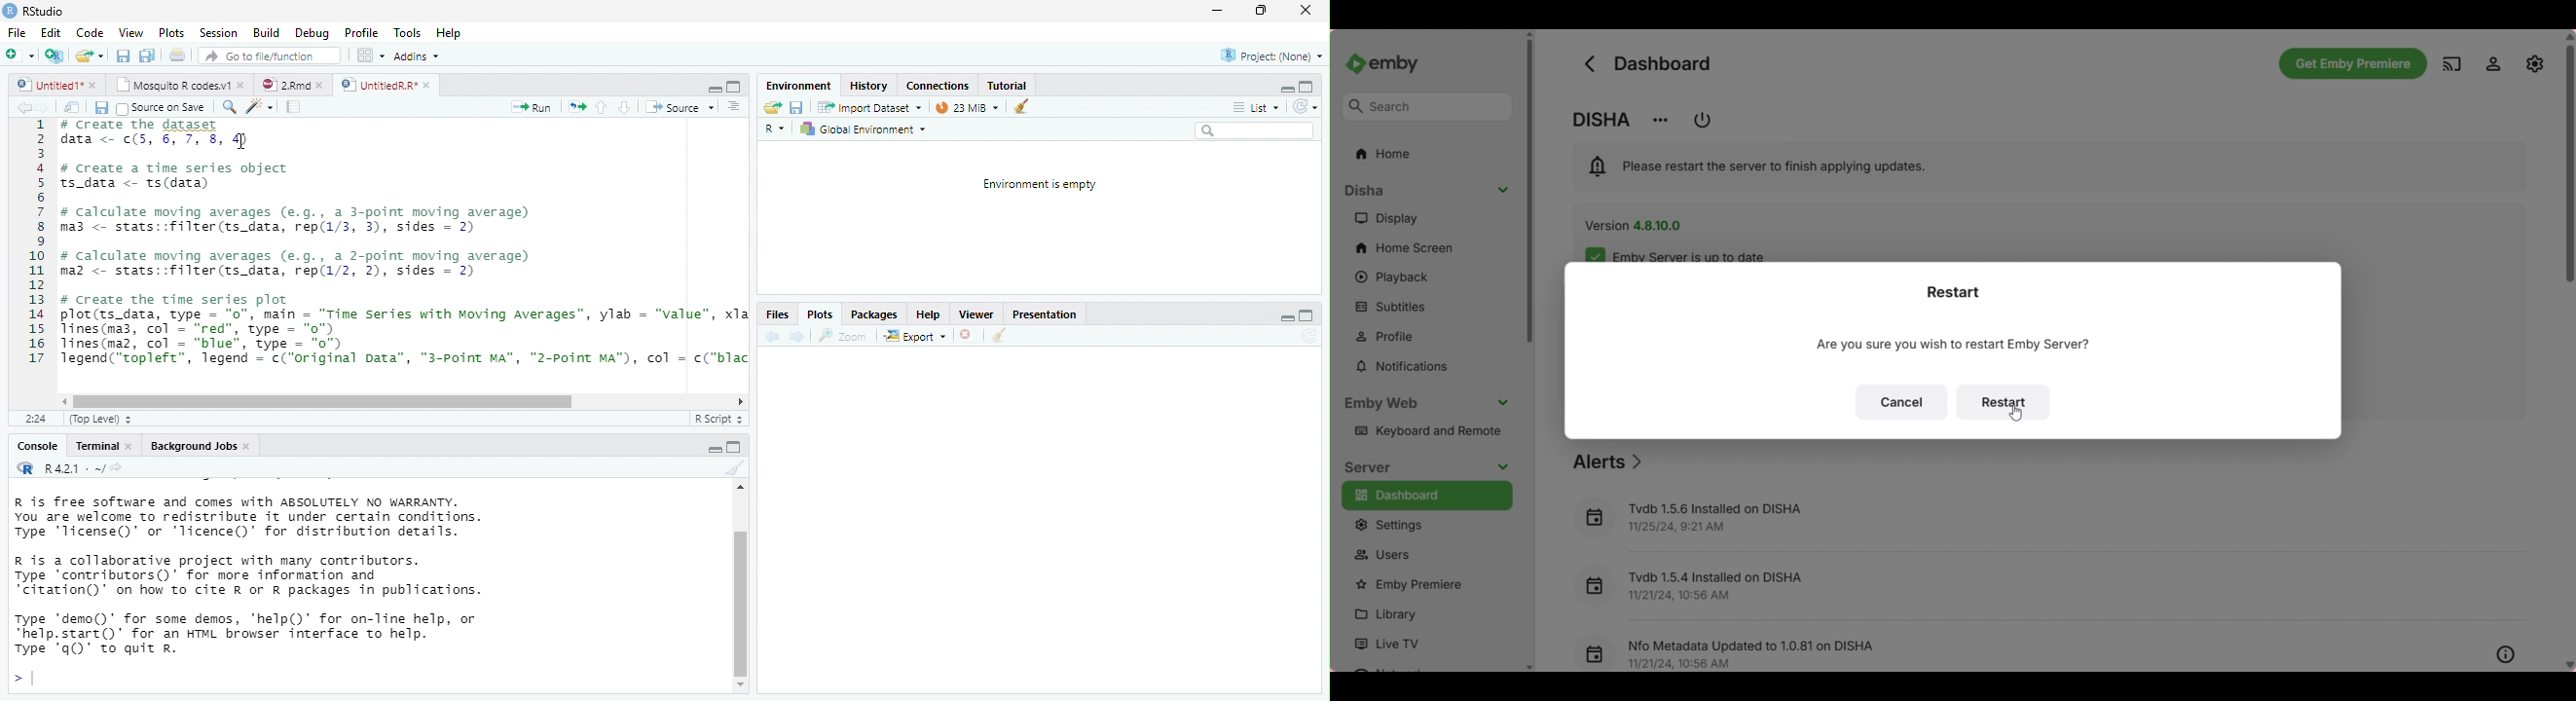  What do you see at coordinates (772, 108) in the screenshot?
I see `Load workspace` at bounding box center [772, 108].